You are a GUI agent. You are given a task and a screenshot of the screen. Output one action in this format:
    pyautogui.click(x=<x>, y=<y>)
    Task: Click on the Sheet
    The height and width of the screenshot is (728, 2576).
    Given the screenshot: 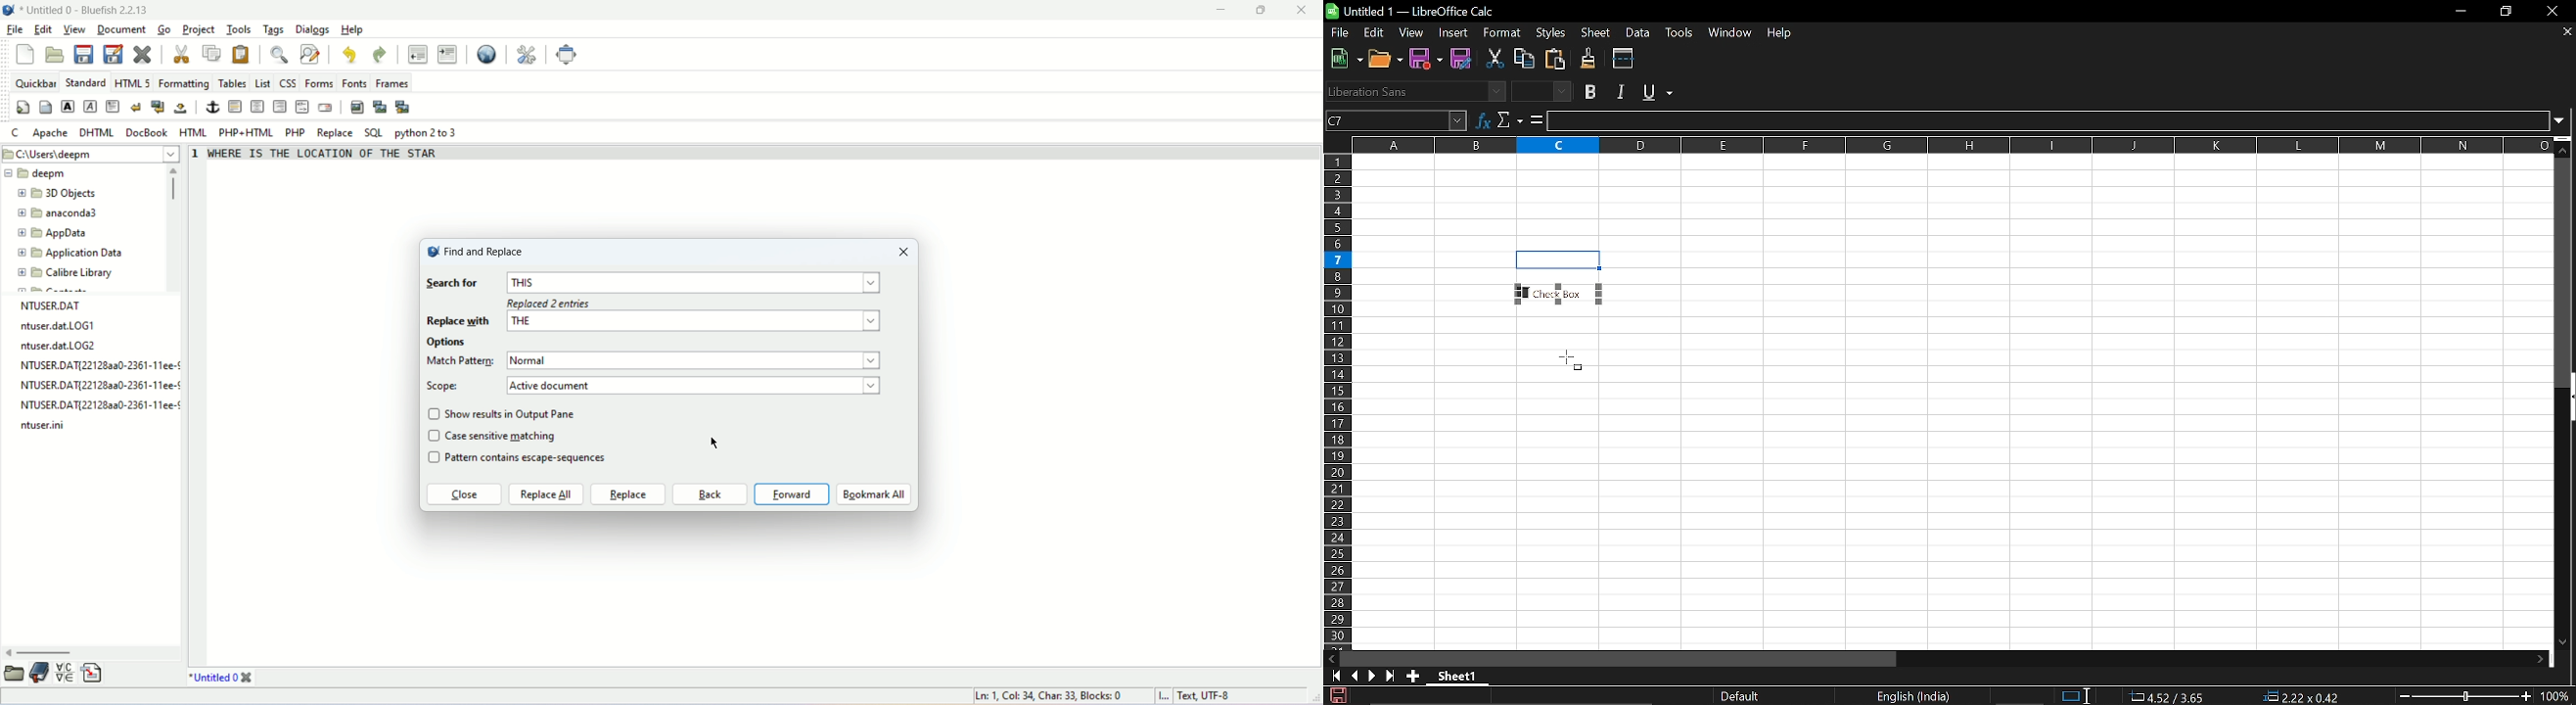 What is the action you would take?
    pyautogui.click(x=1598, y=33)
    